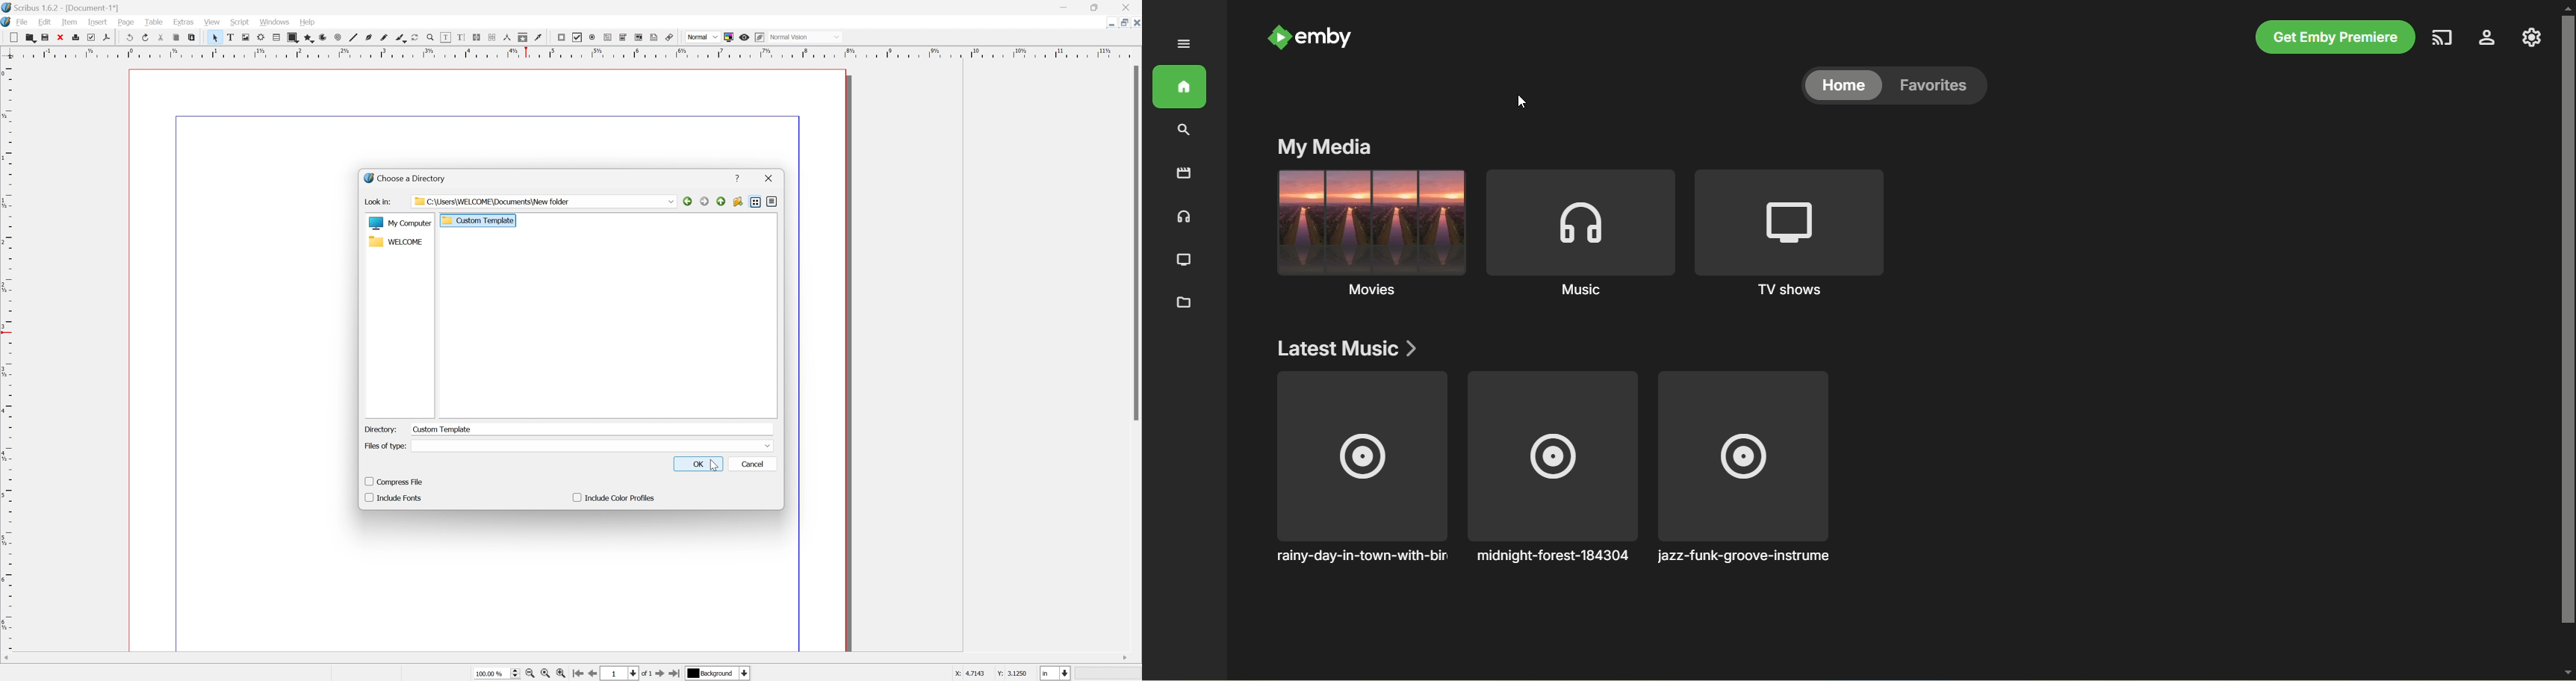  Describe the element at coordinates (813, 36) in the screenshot. I see `Normal vision` at that location.